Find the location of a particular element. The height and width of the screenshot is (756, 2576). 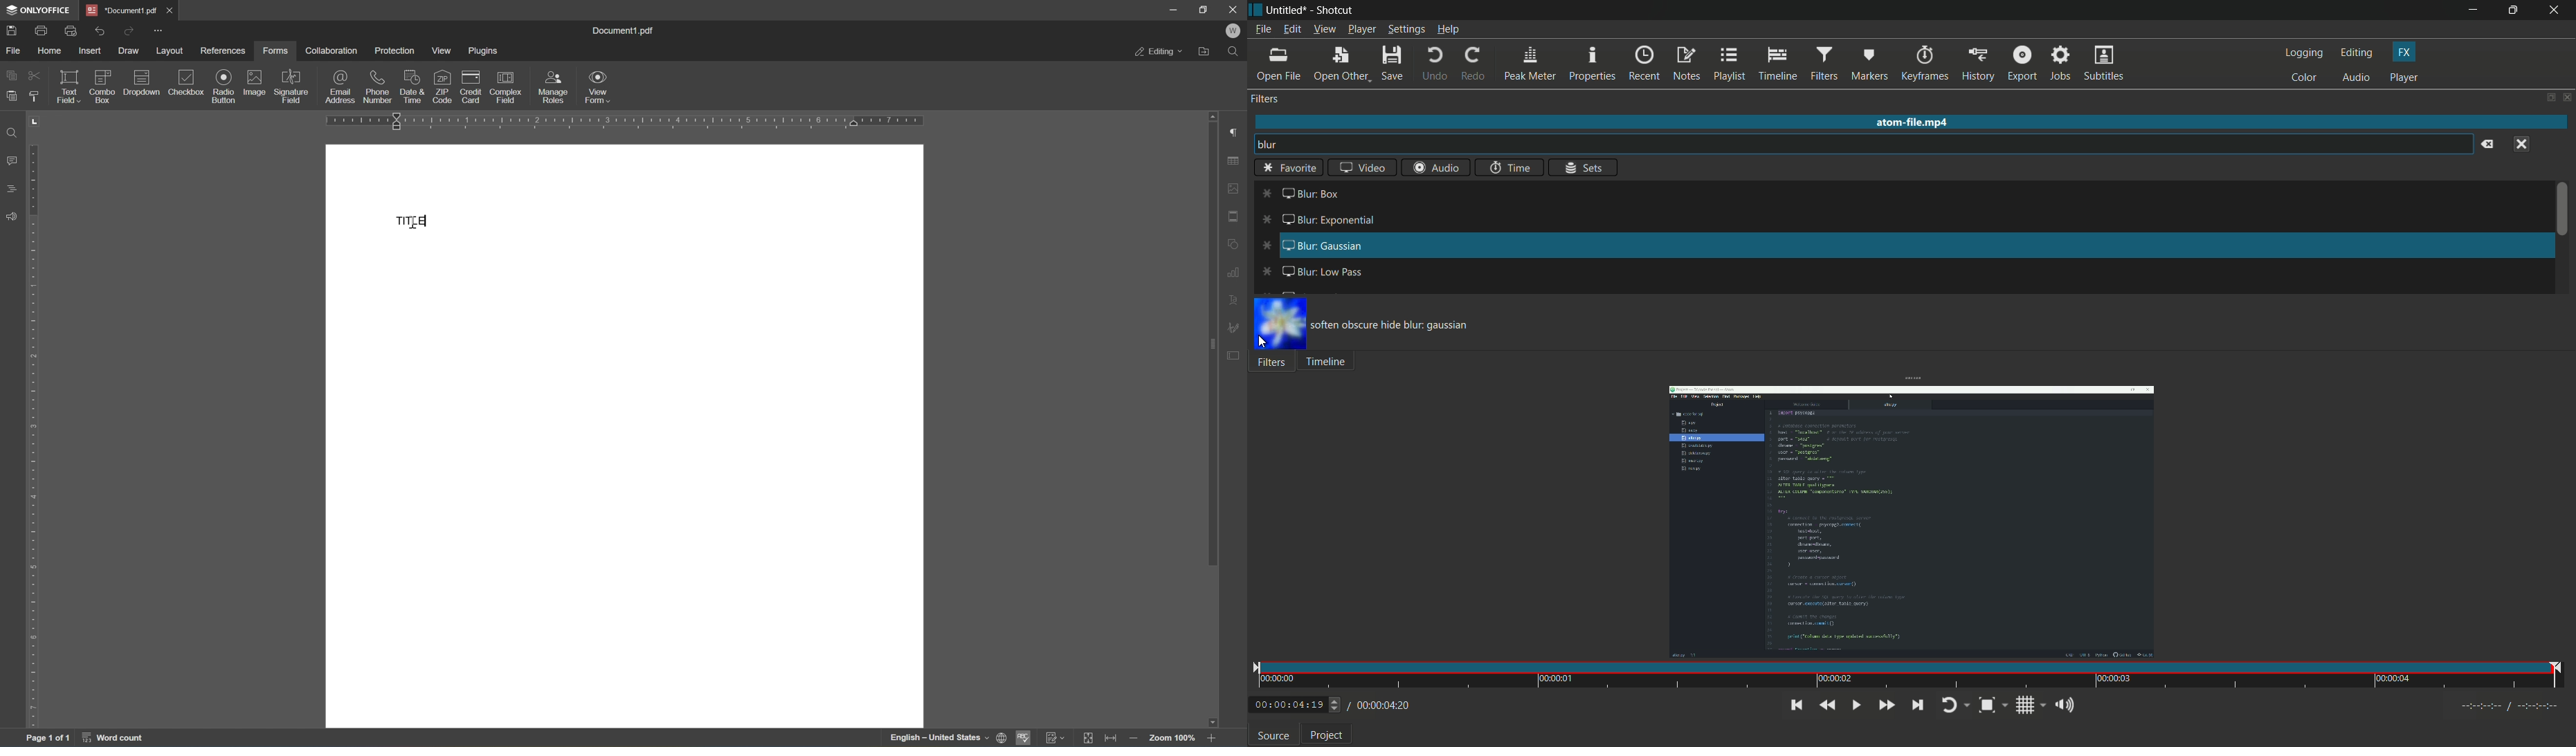

audio is located at coordinates (2357, 79).